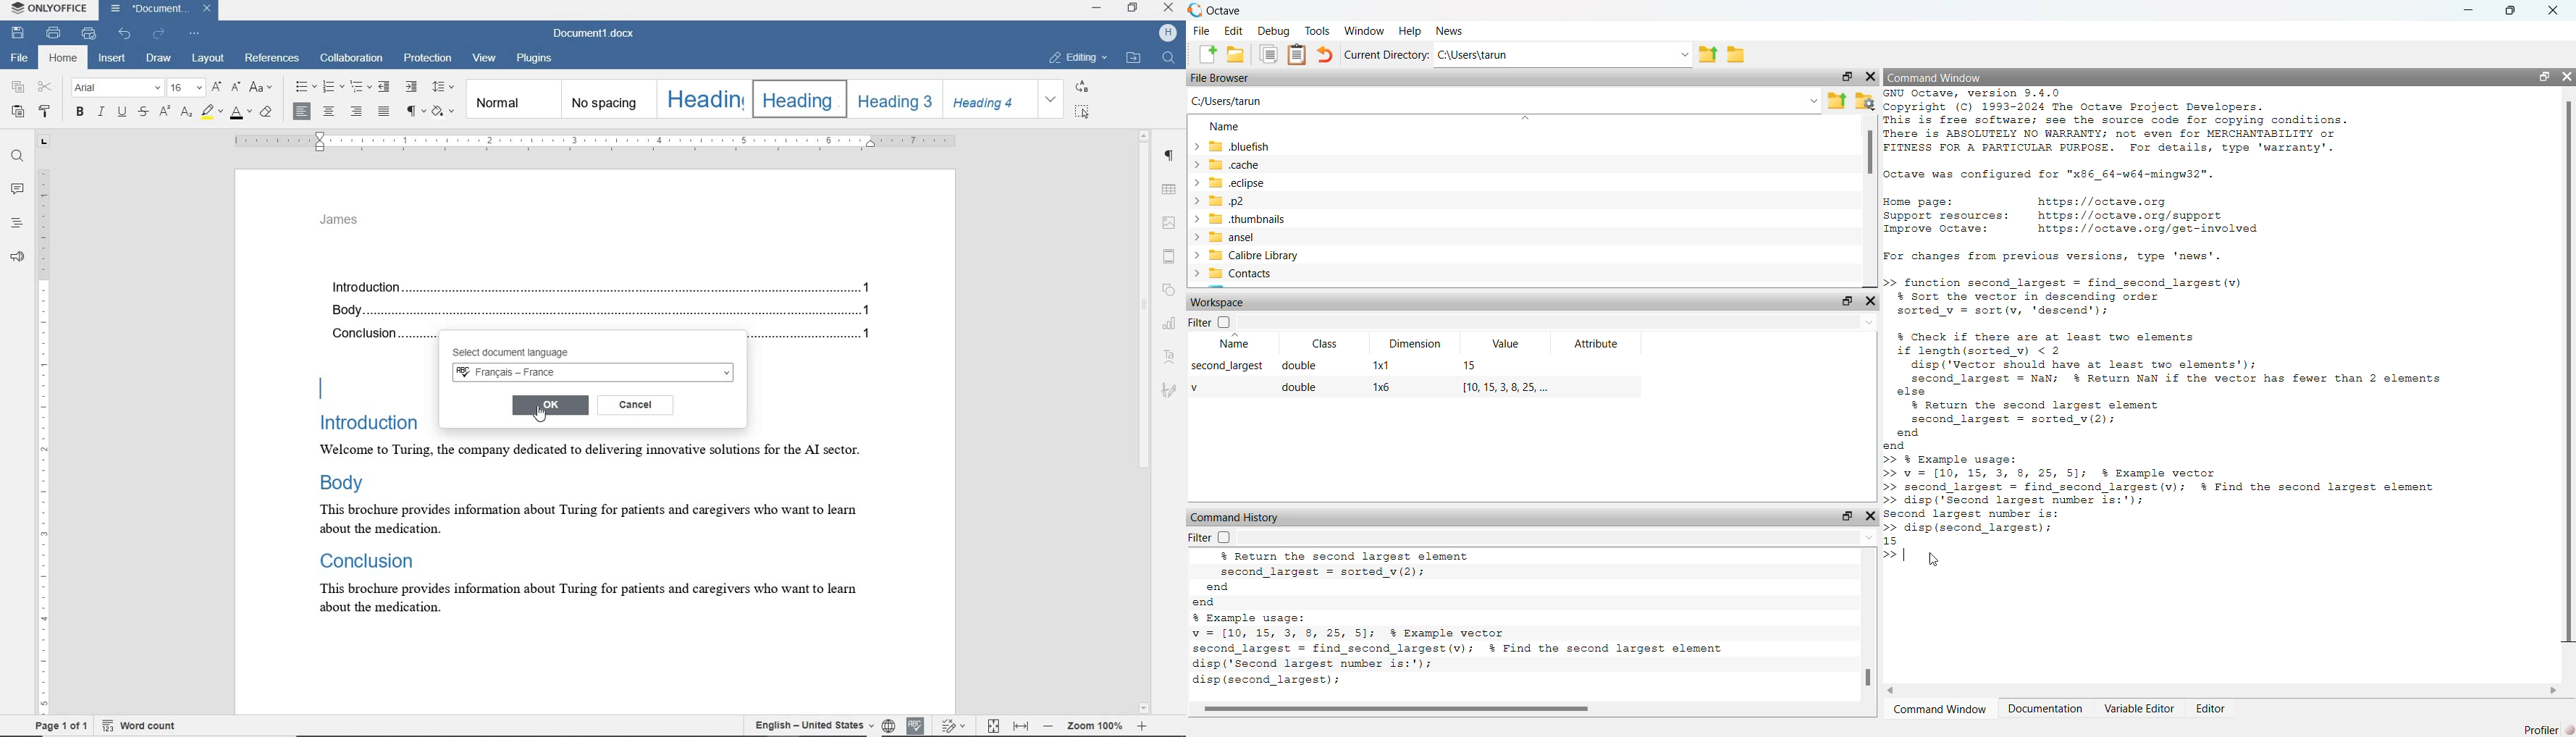 This screenshot has width=2576, height=756. Describe the element at coordinates (1171, 59) in the screenshot. I see `FIND` at that location.